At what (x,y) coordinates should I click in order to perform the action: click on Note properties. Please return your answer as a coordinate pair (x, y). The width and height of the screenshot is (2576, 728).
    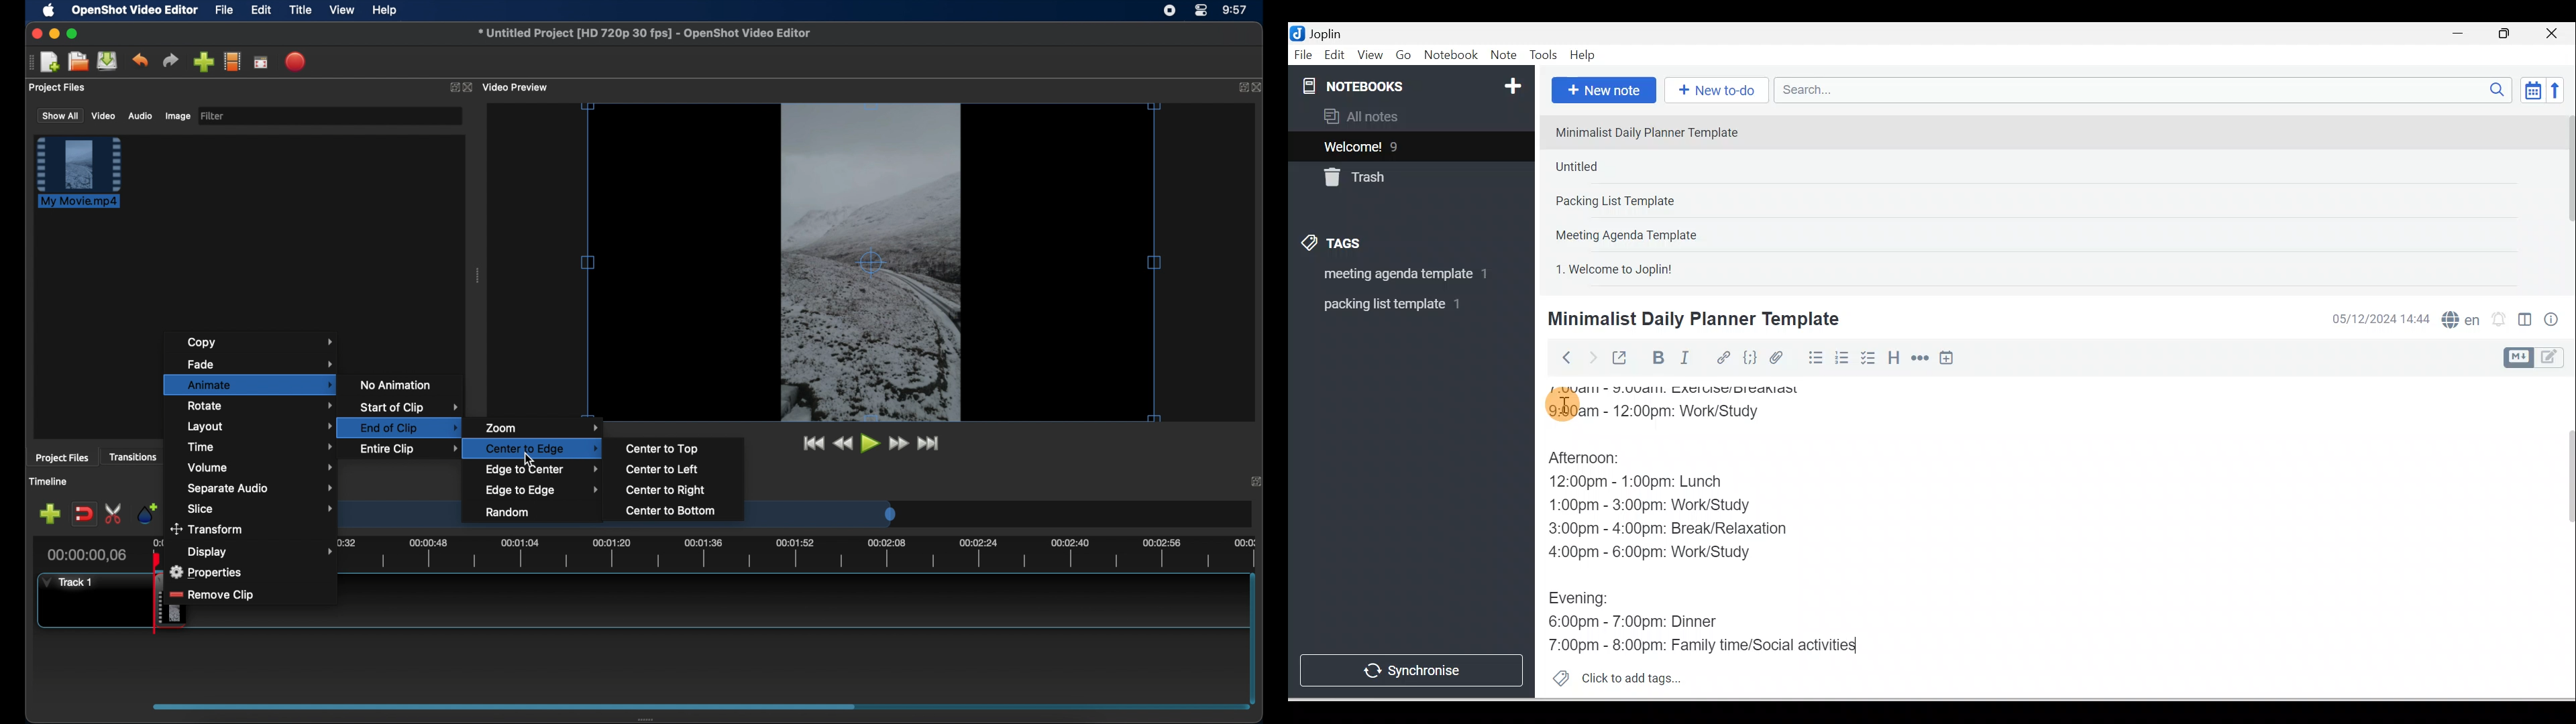
    Looking at the image, I should click on (2553, 321).